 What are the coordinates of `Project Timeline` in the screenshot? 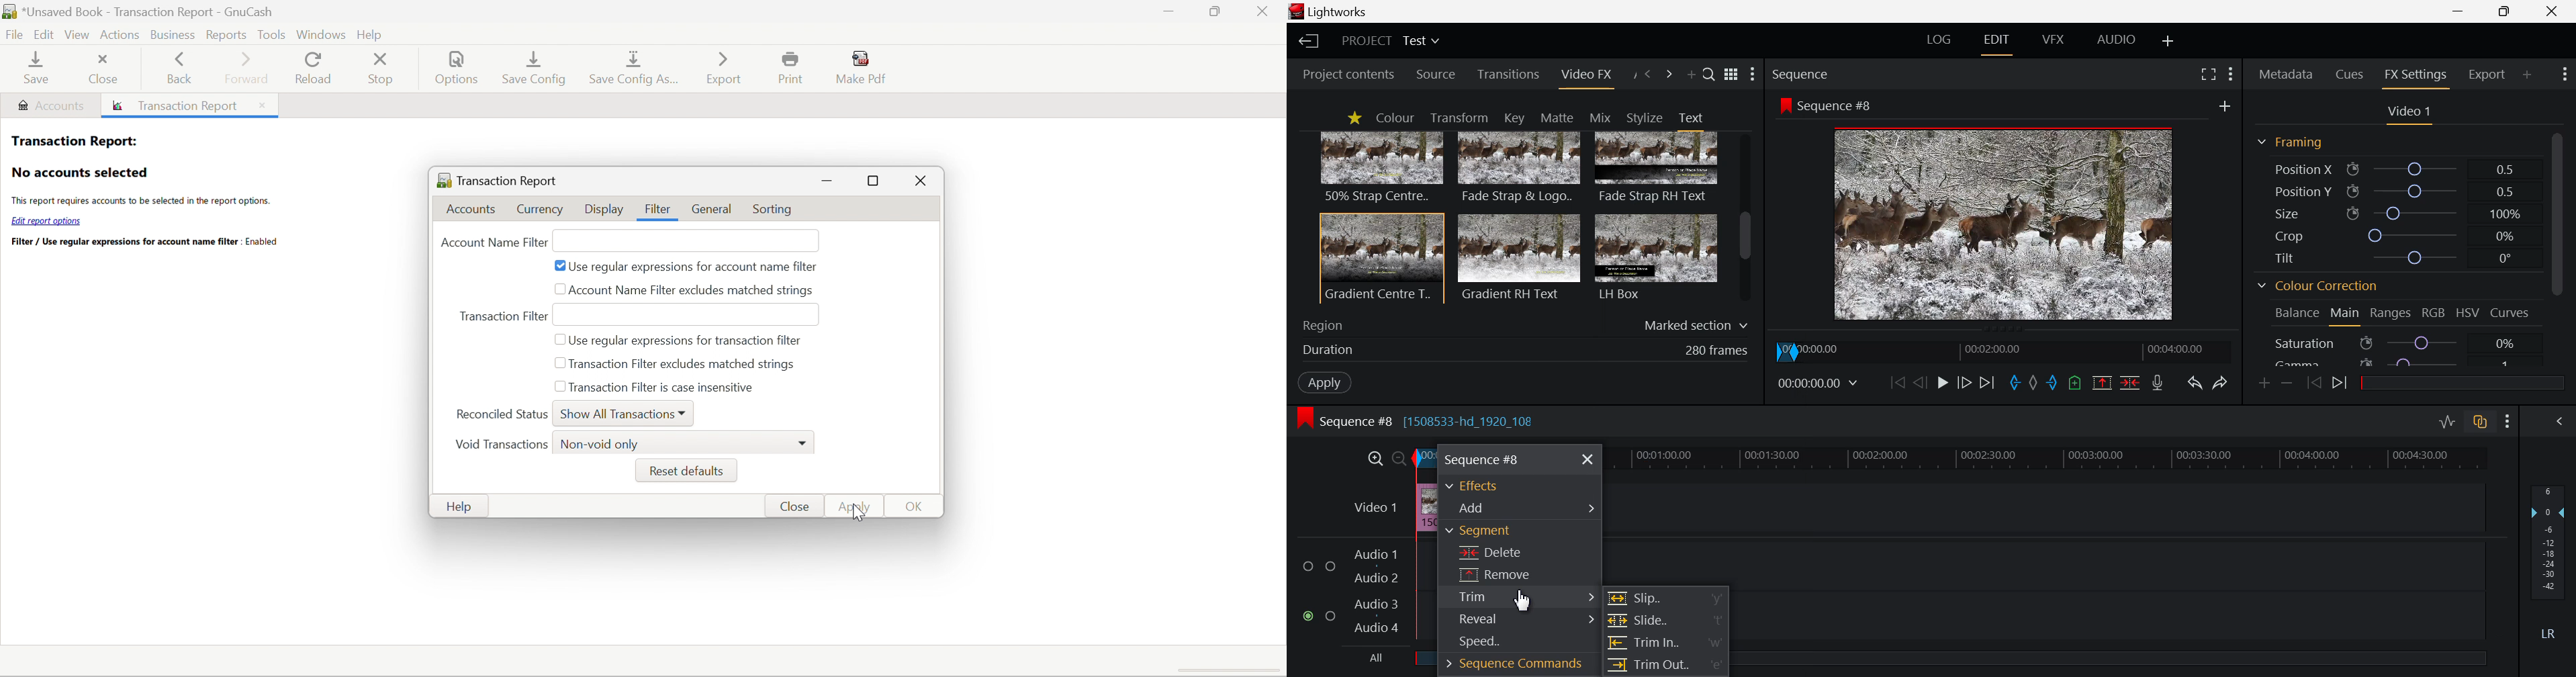 It's located at (2041, 459).